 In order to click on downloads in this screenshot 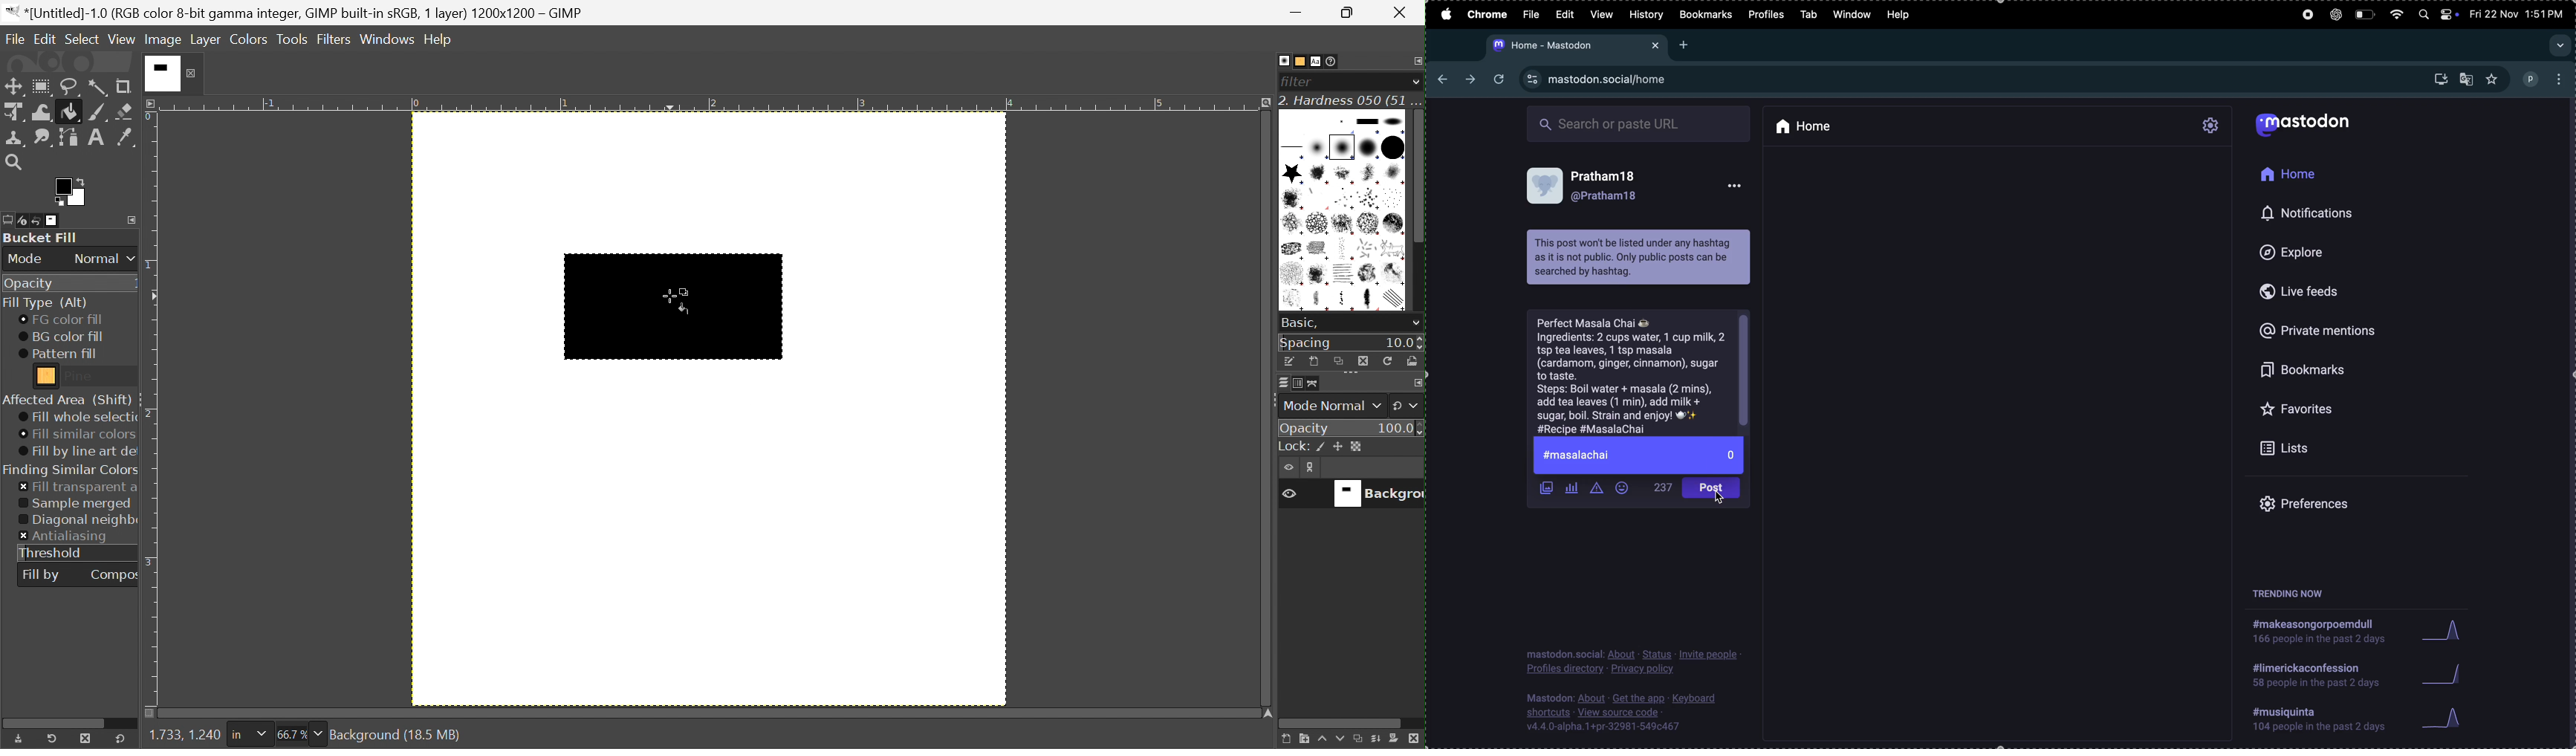, I will do `click(2437, 78)`.